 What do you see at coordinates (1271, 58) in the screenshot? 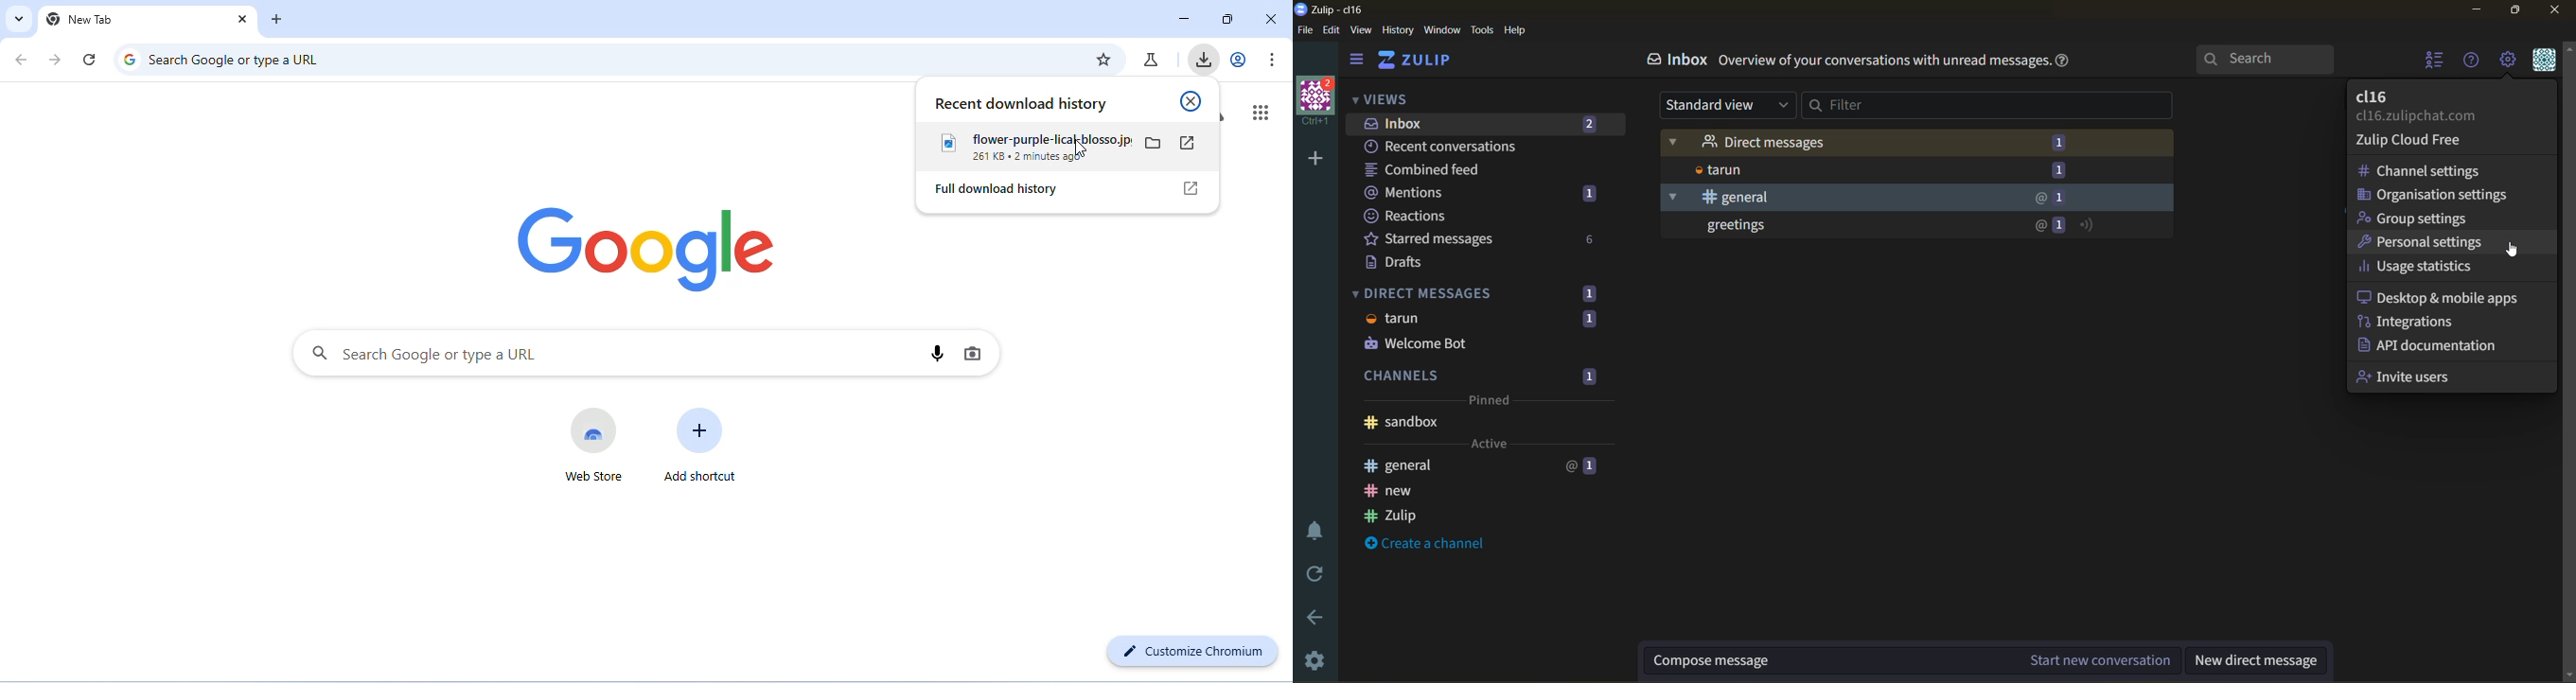
I see `customize or control chromium` at bounding box center [1271, 58].